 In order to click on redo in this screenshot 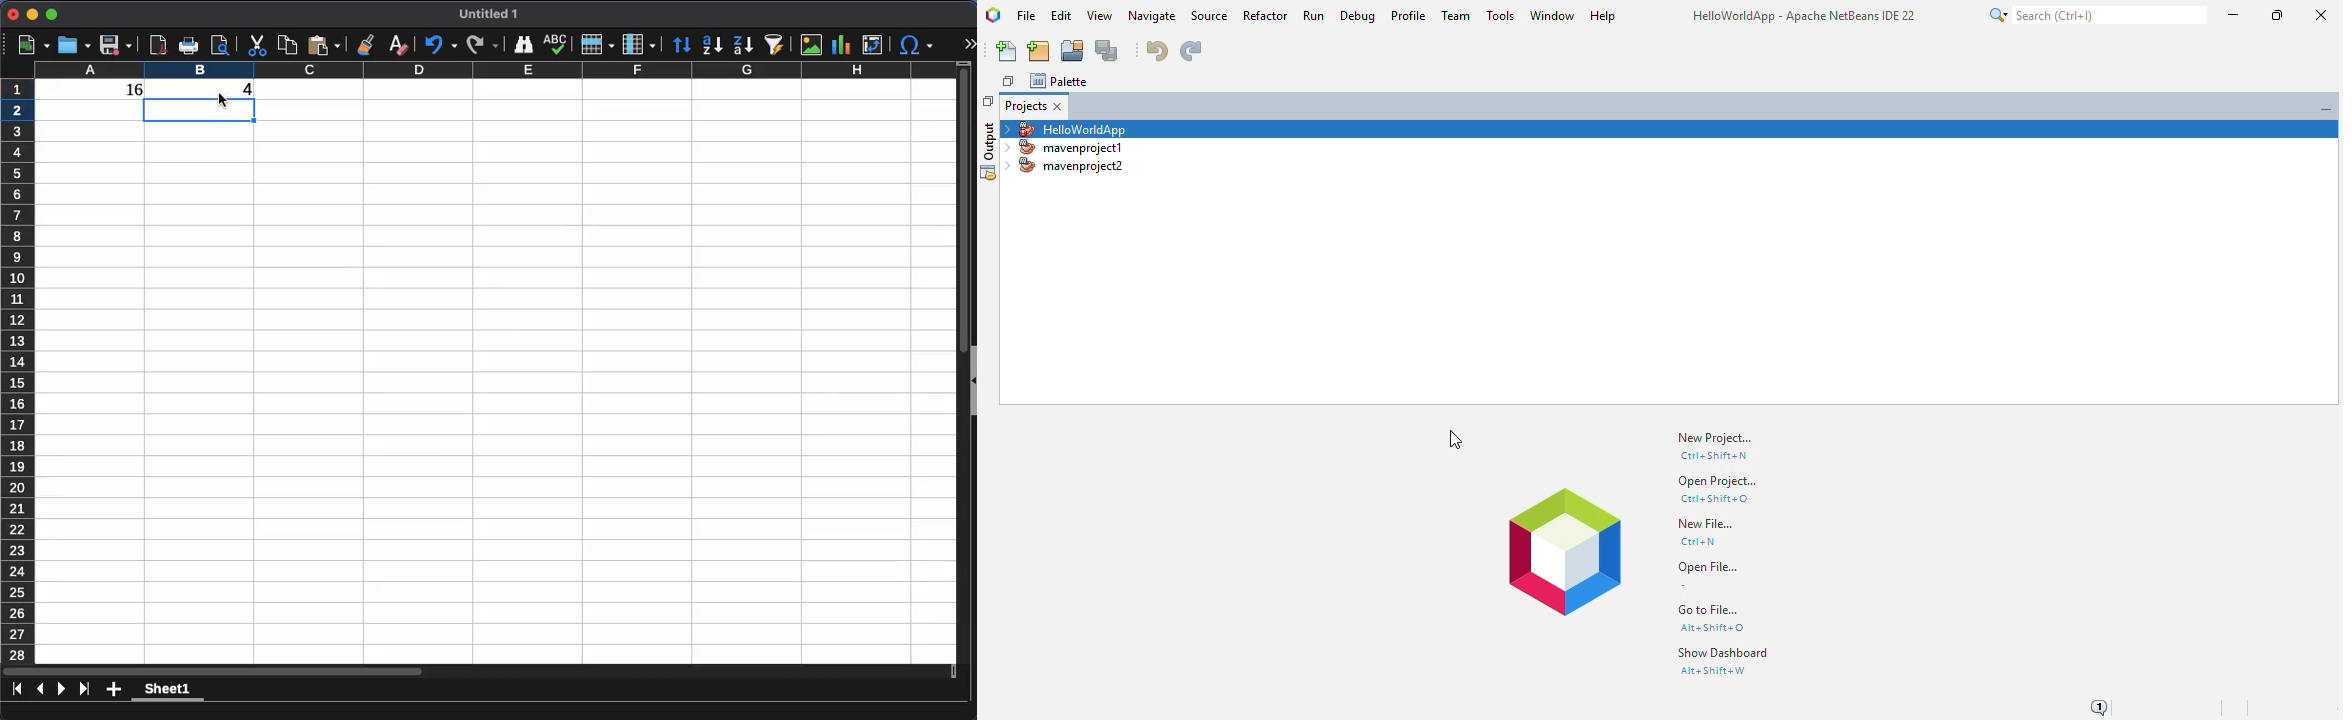, I will do `click(483, 45)`.